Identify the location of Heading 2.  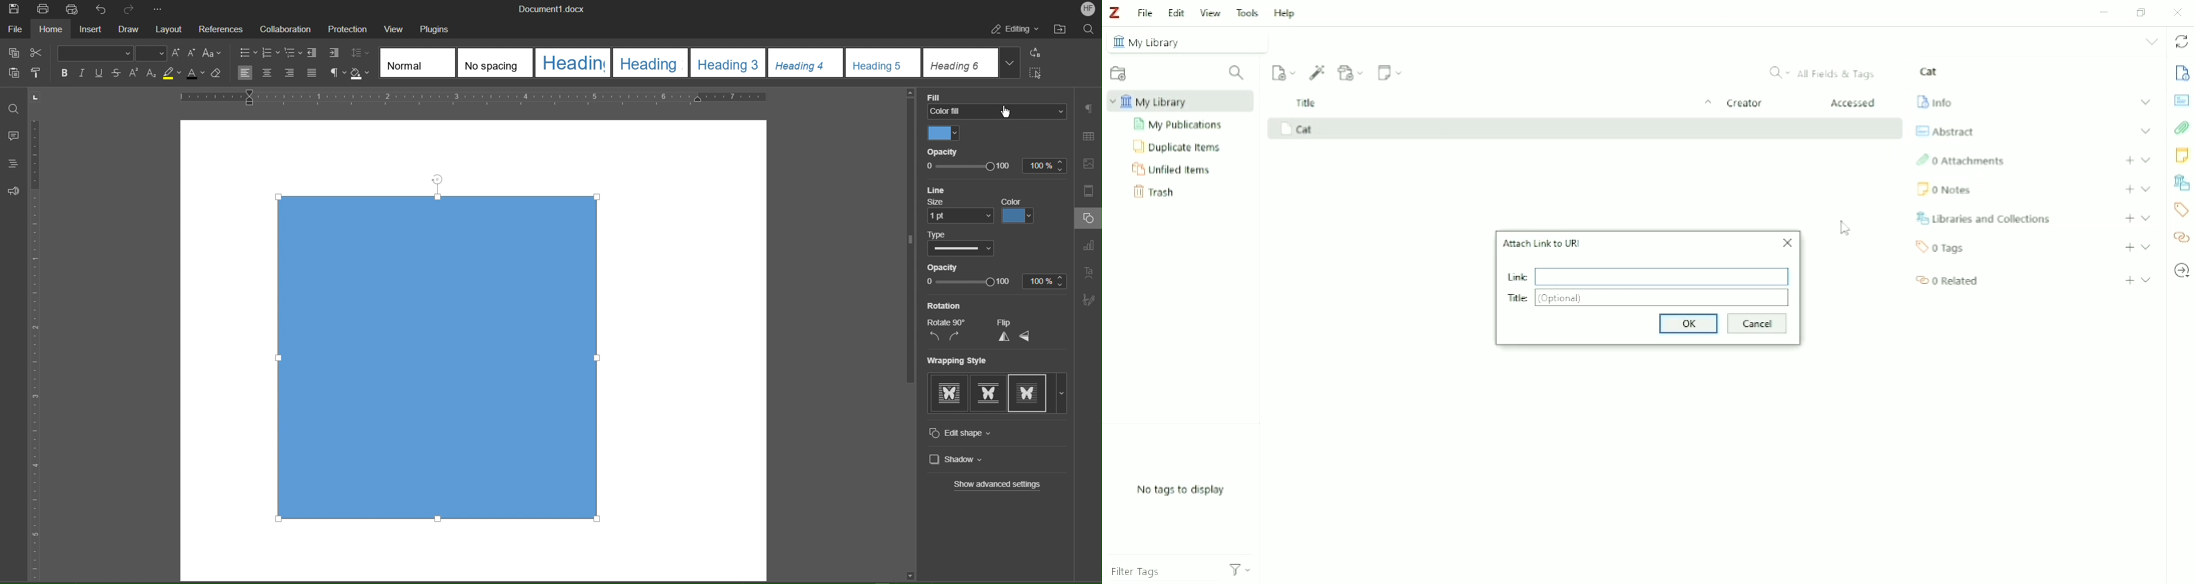
(650, 63).